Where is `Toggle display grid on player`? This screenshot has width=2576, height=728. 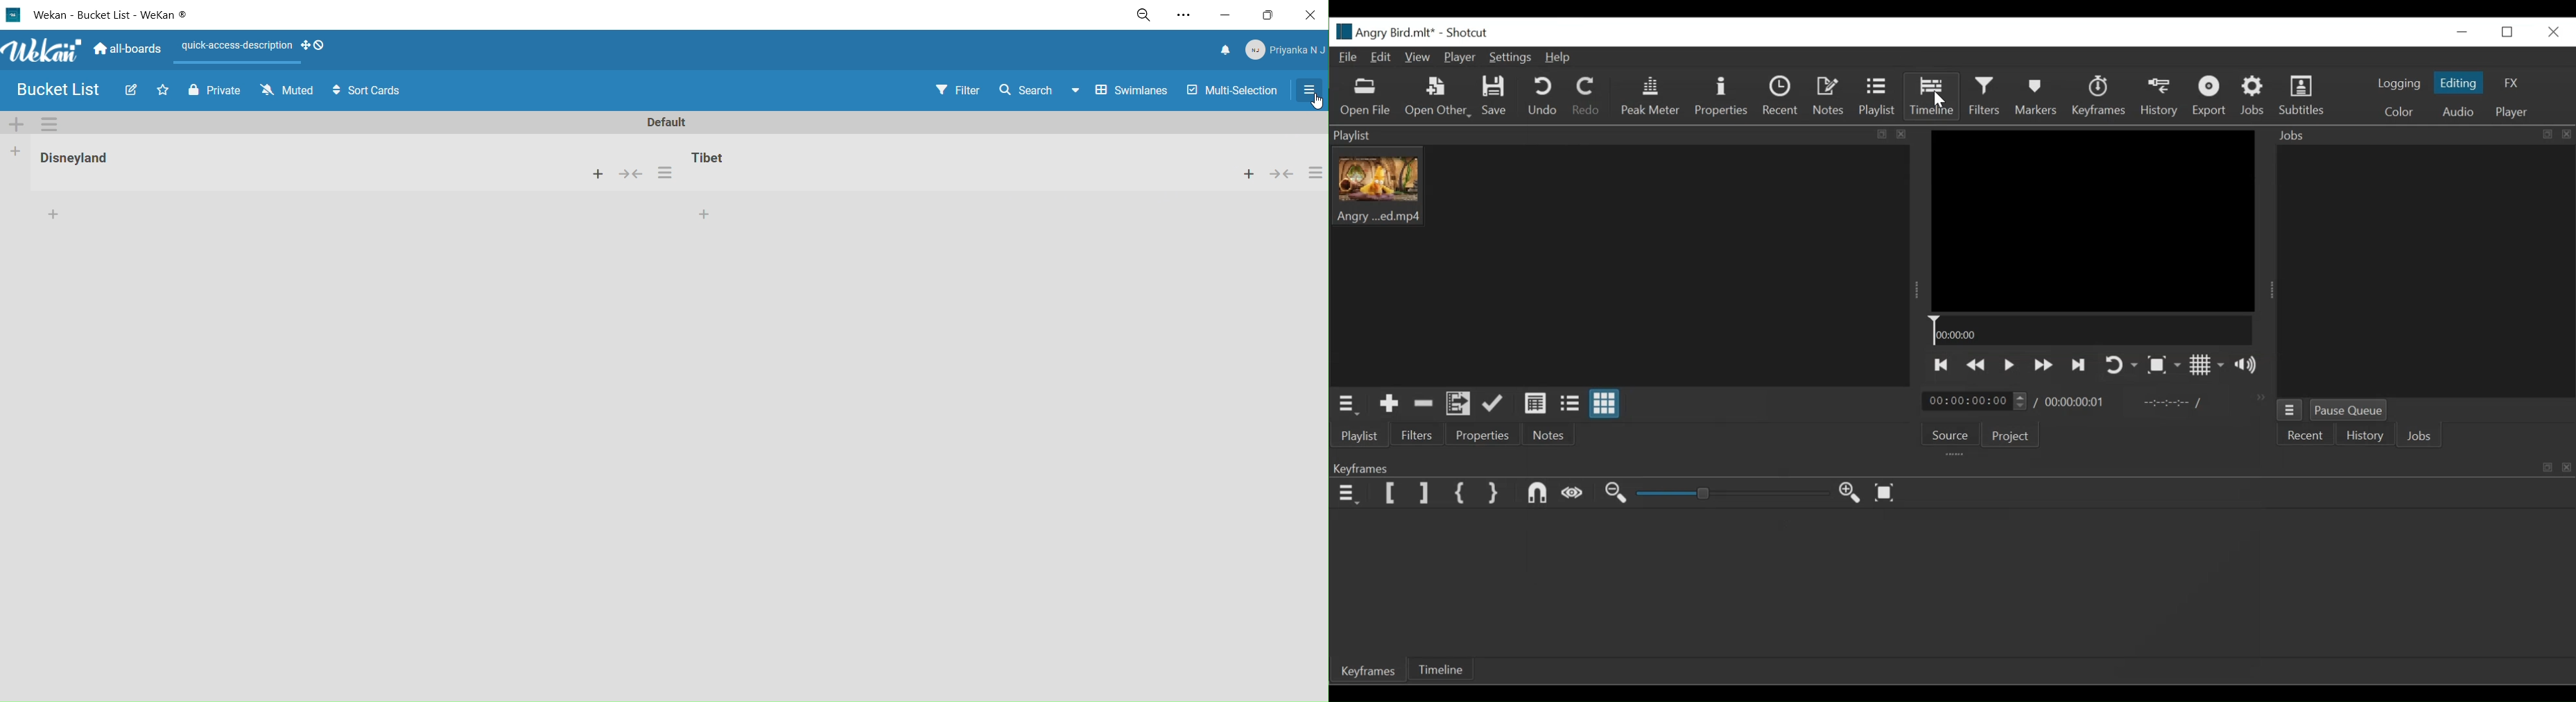 Toggle display grid on player is located at coordinates (2209, 367).